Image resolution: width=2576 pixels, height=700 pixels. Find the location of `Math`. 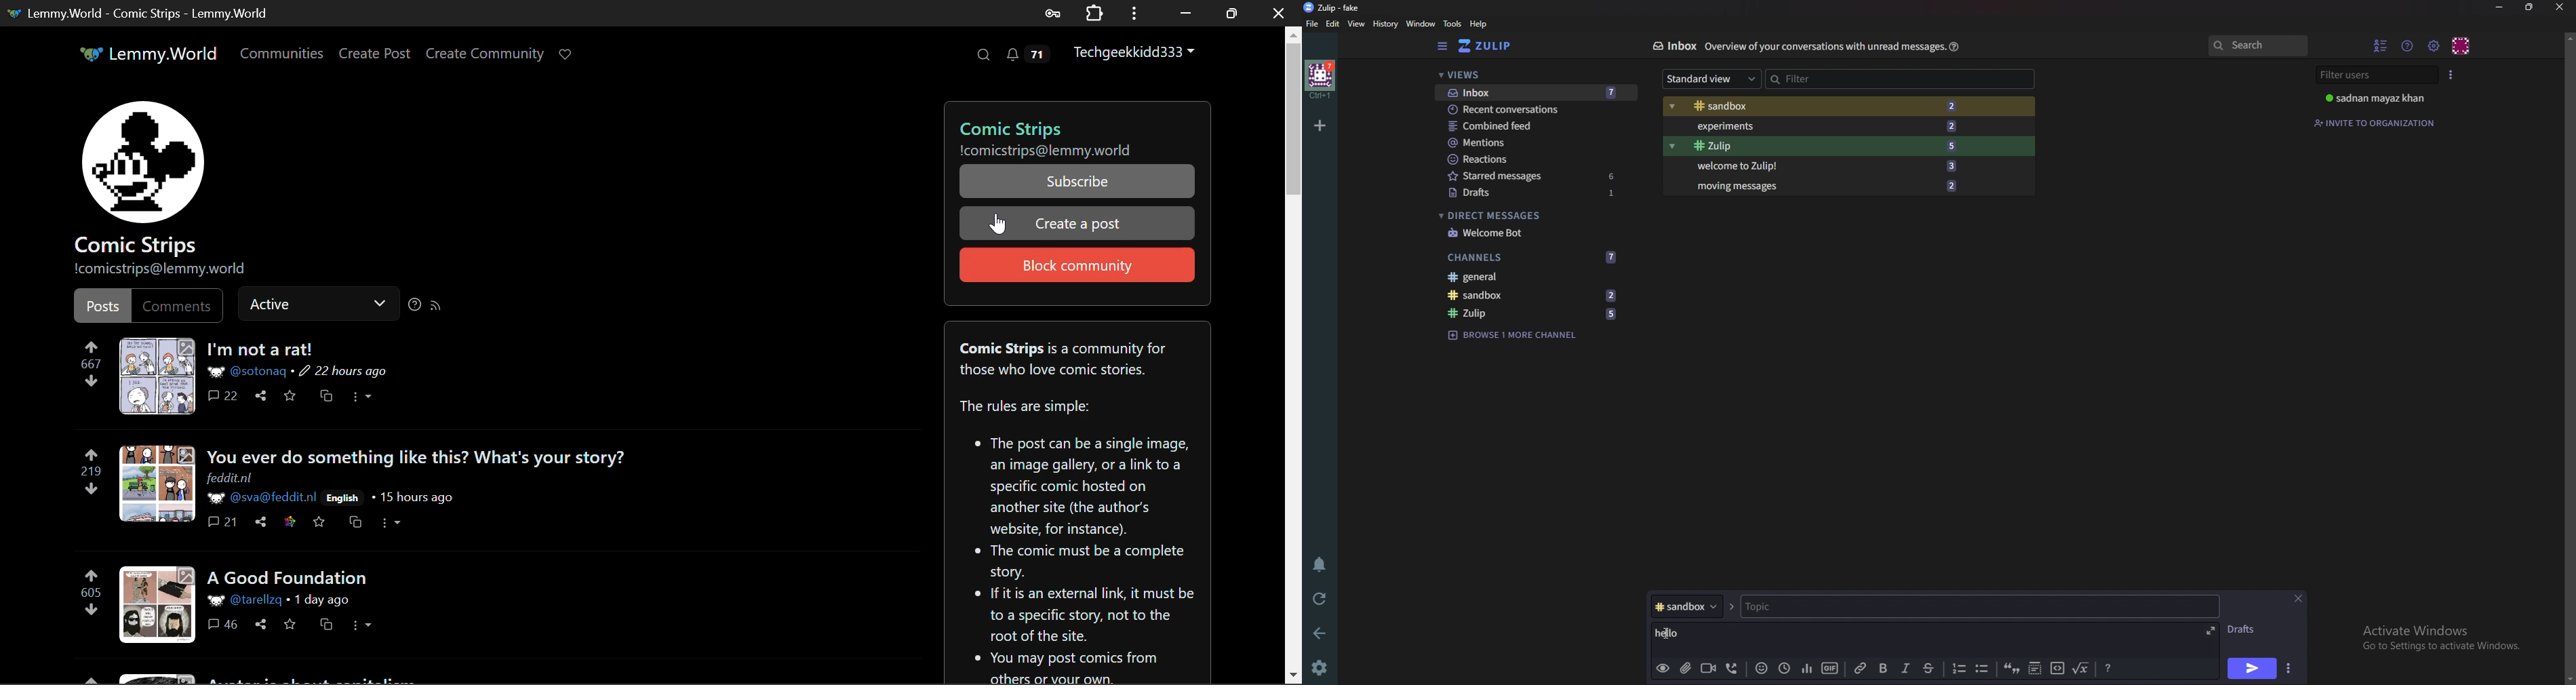

Math is located at coordinates (2081, 669).